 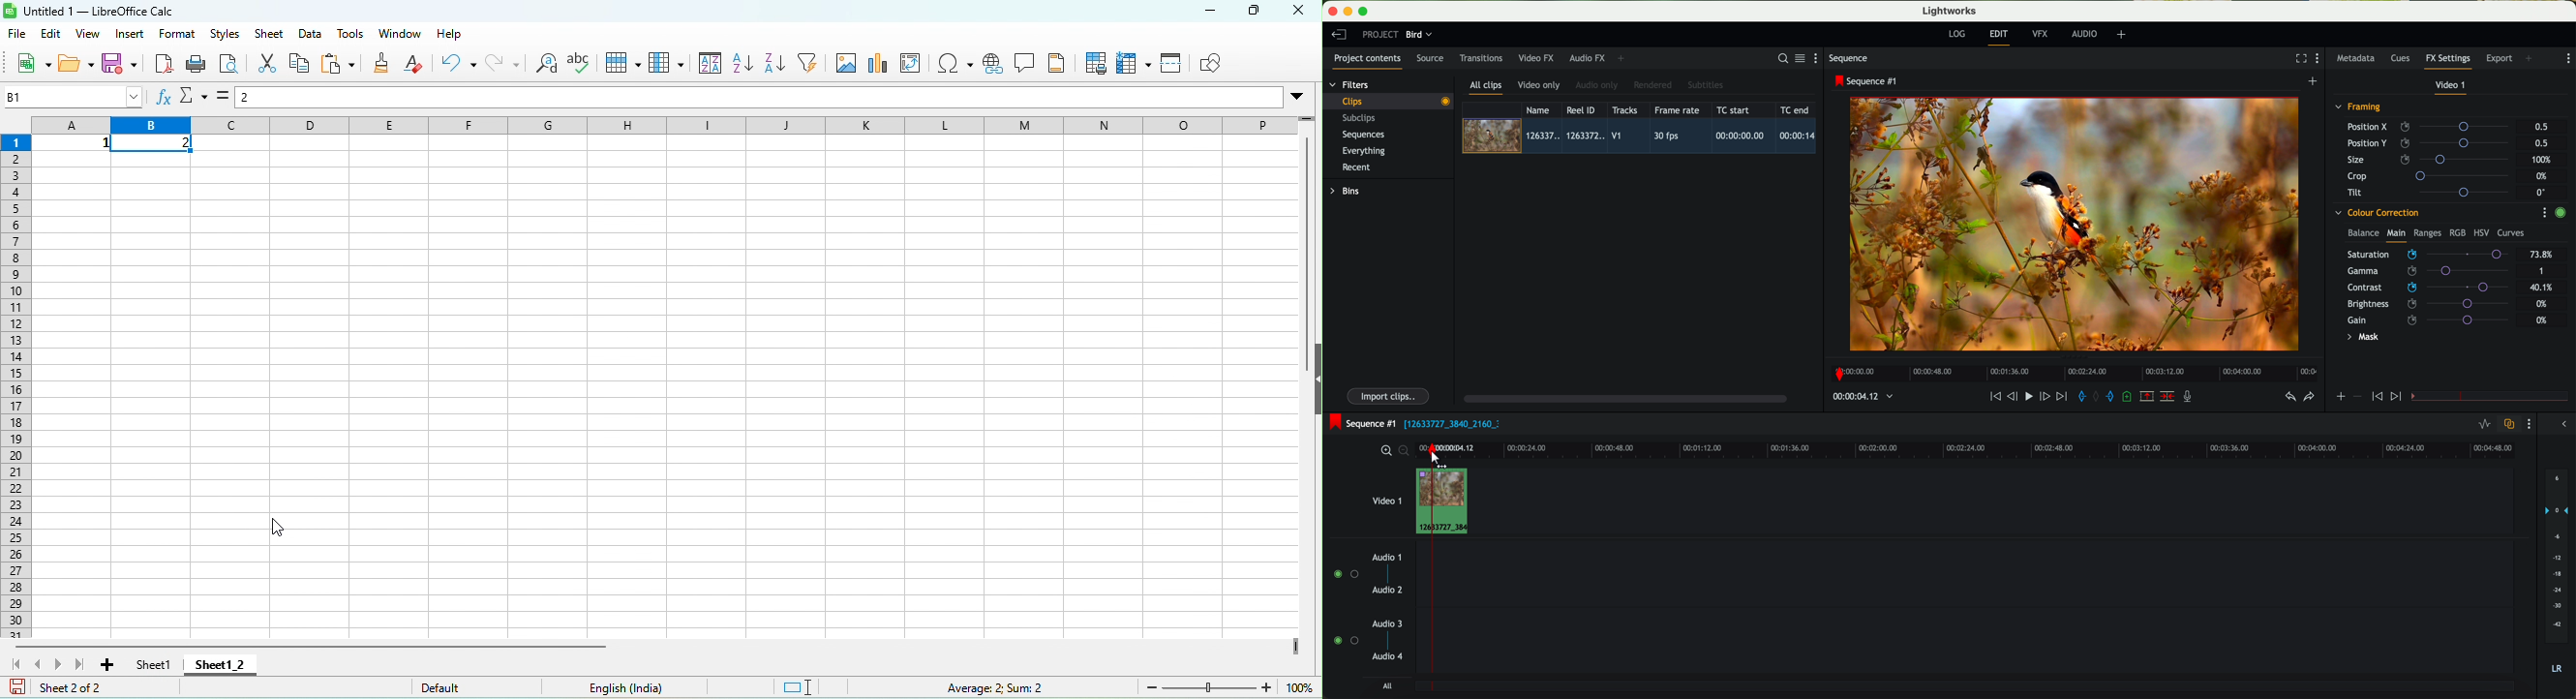 What do you see at coordinates (52, 35) in the screenshot?
I see `edit` at bounding box center [52, 35].